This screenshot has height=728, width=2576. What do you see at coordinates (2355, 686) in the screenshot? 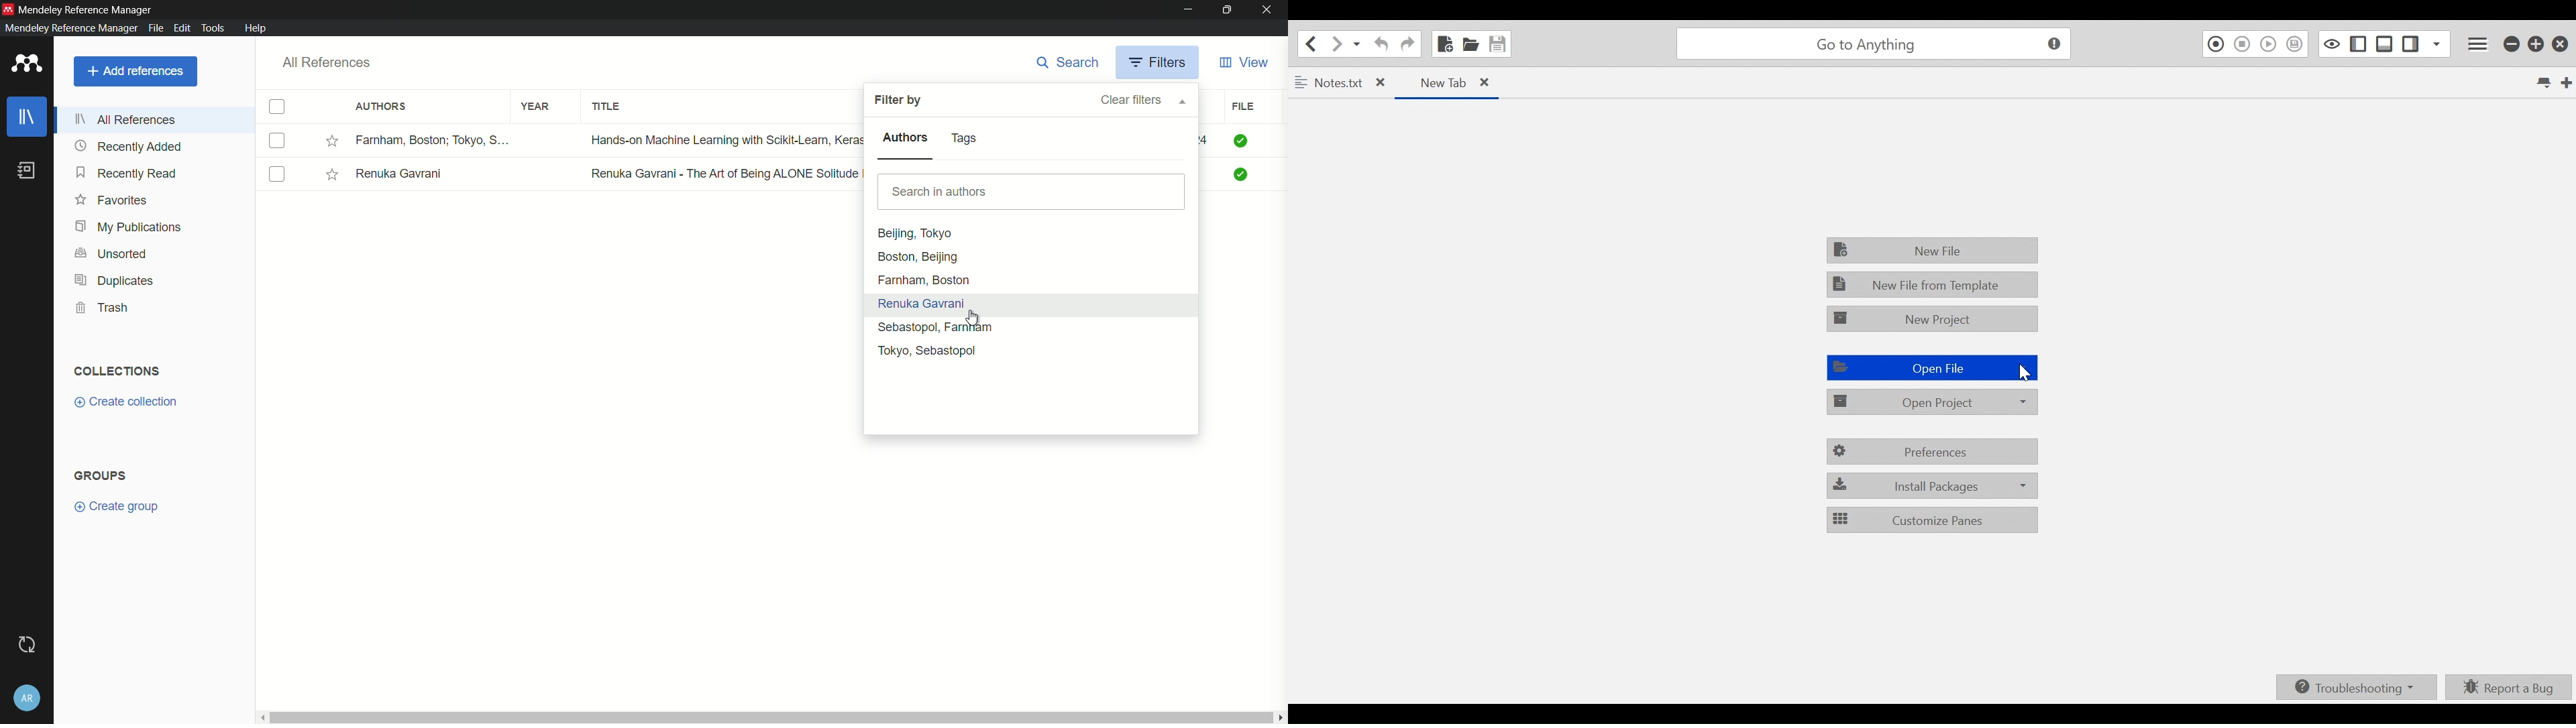
I see `Troubleshooting` at bounding box center [2355, 686].